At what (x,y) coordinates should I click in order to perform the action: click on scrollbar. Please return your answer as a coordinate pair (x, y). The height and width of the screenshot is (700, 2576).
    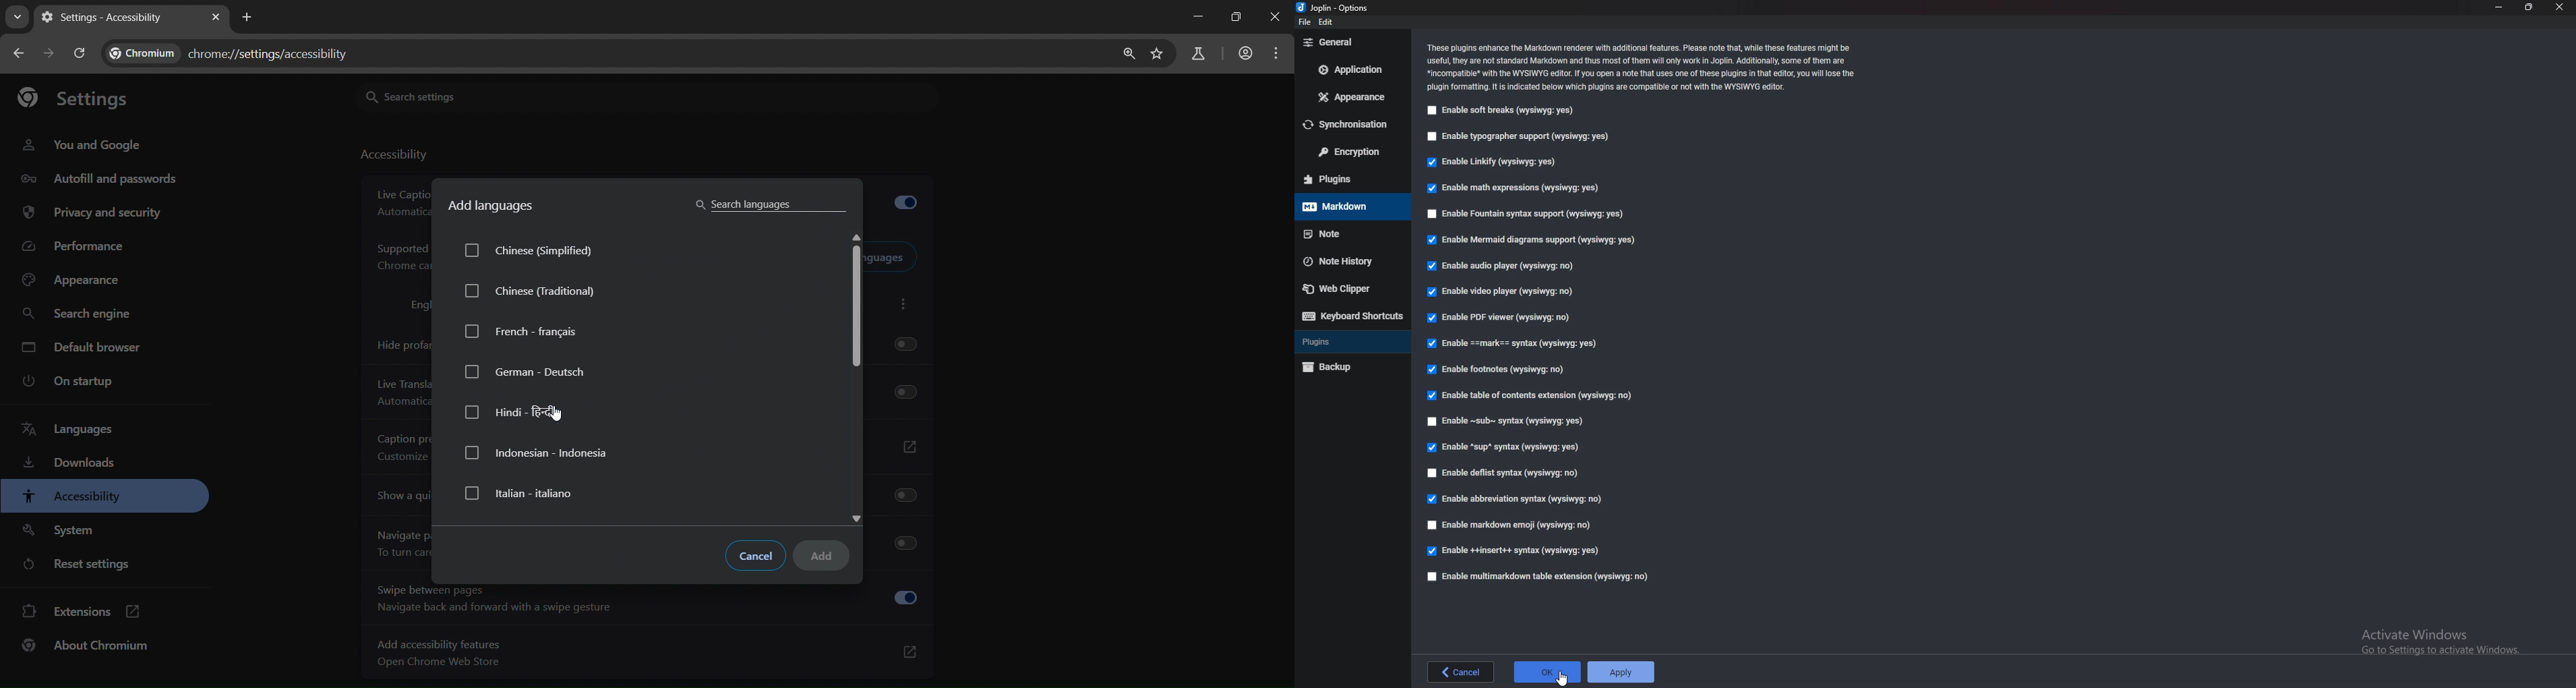
    Looking at the image, I should click on (856, 311).